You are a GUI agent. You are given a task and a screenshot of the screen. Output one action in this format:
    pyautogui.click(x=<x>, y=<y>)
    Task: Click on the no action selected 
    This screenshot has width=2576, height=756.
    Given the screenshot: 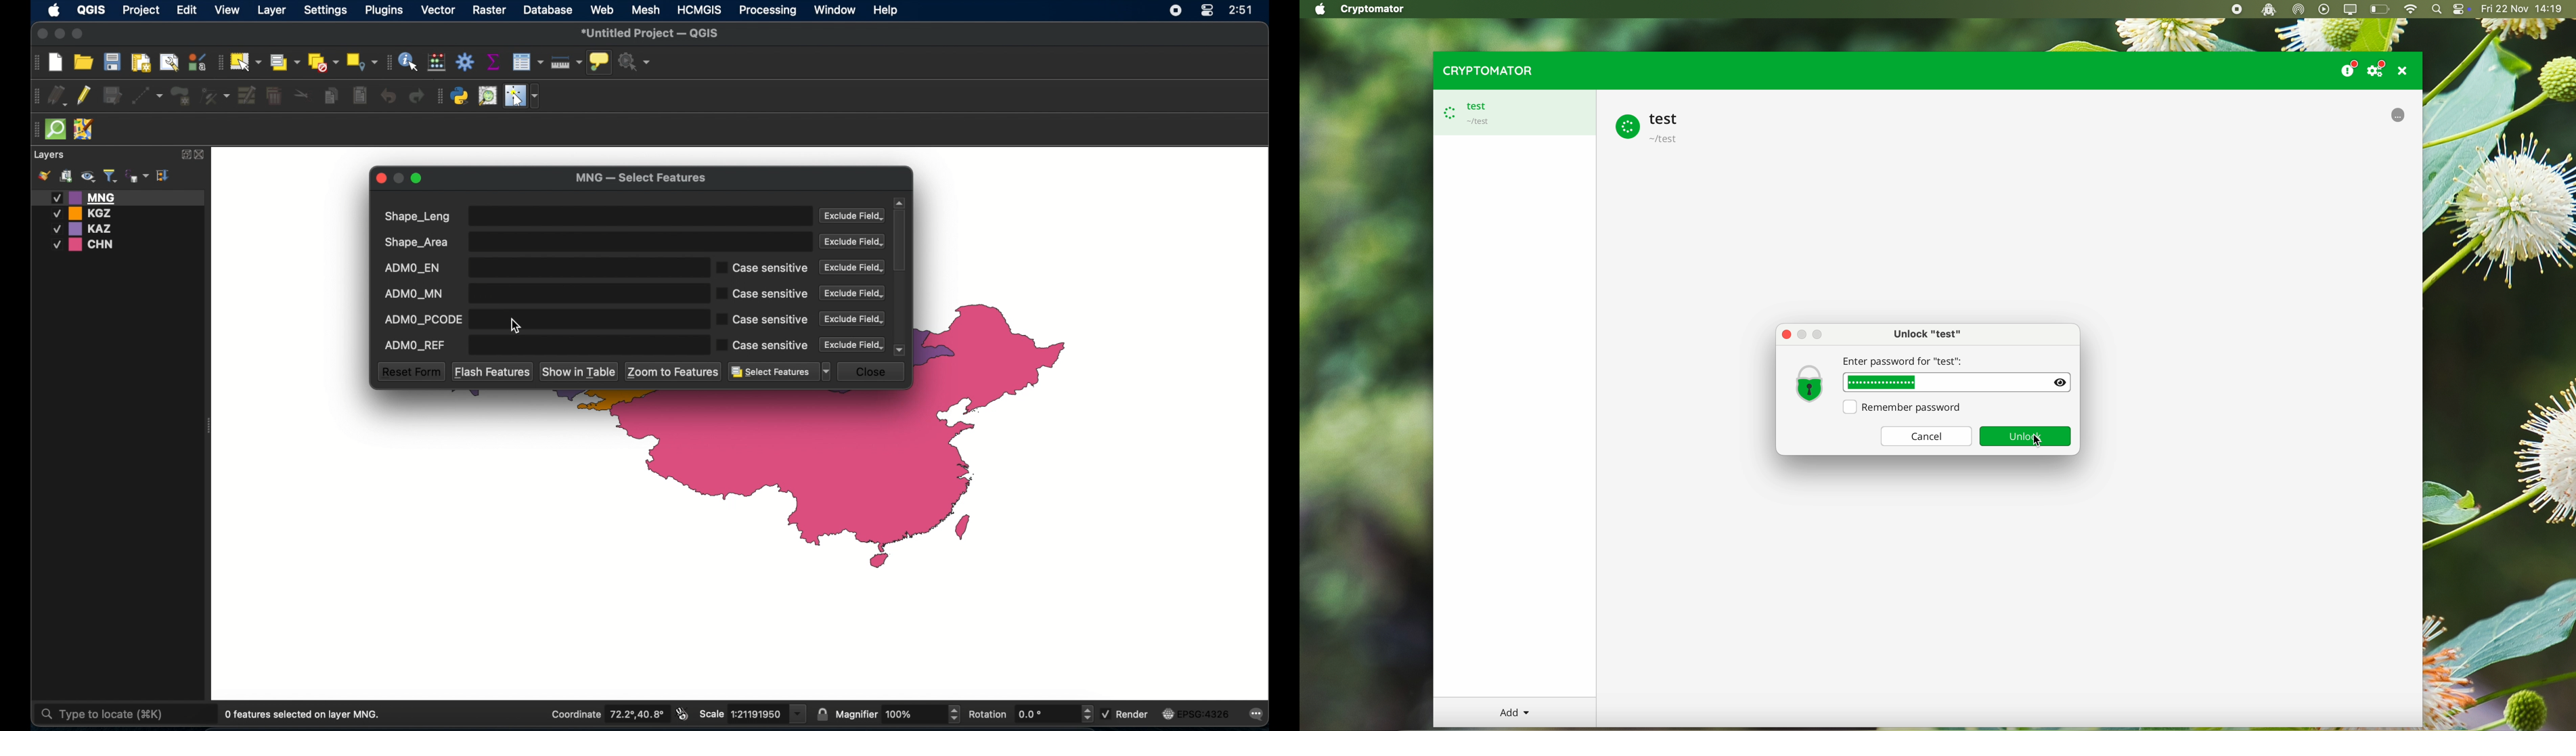 What is the action you would take?
    pyautogui.click(x=636, y=62)
    